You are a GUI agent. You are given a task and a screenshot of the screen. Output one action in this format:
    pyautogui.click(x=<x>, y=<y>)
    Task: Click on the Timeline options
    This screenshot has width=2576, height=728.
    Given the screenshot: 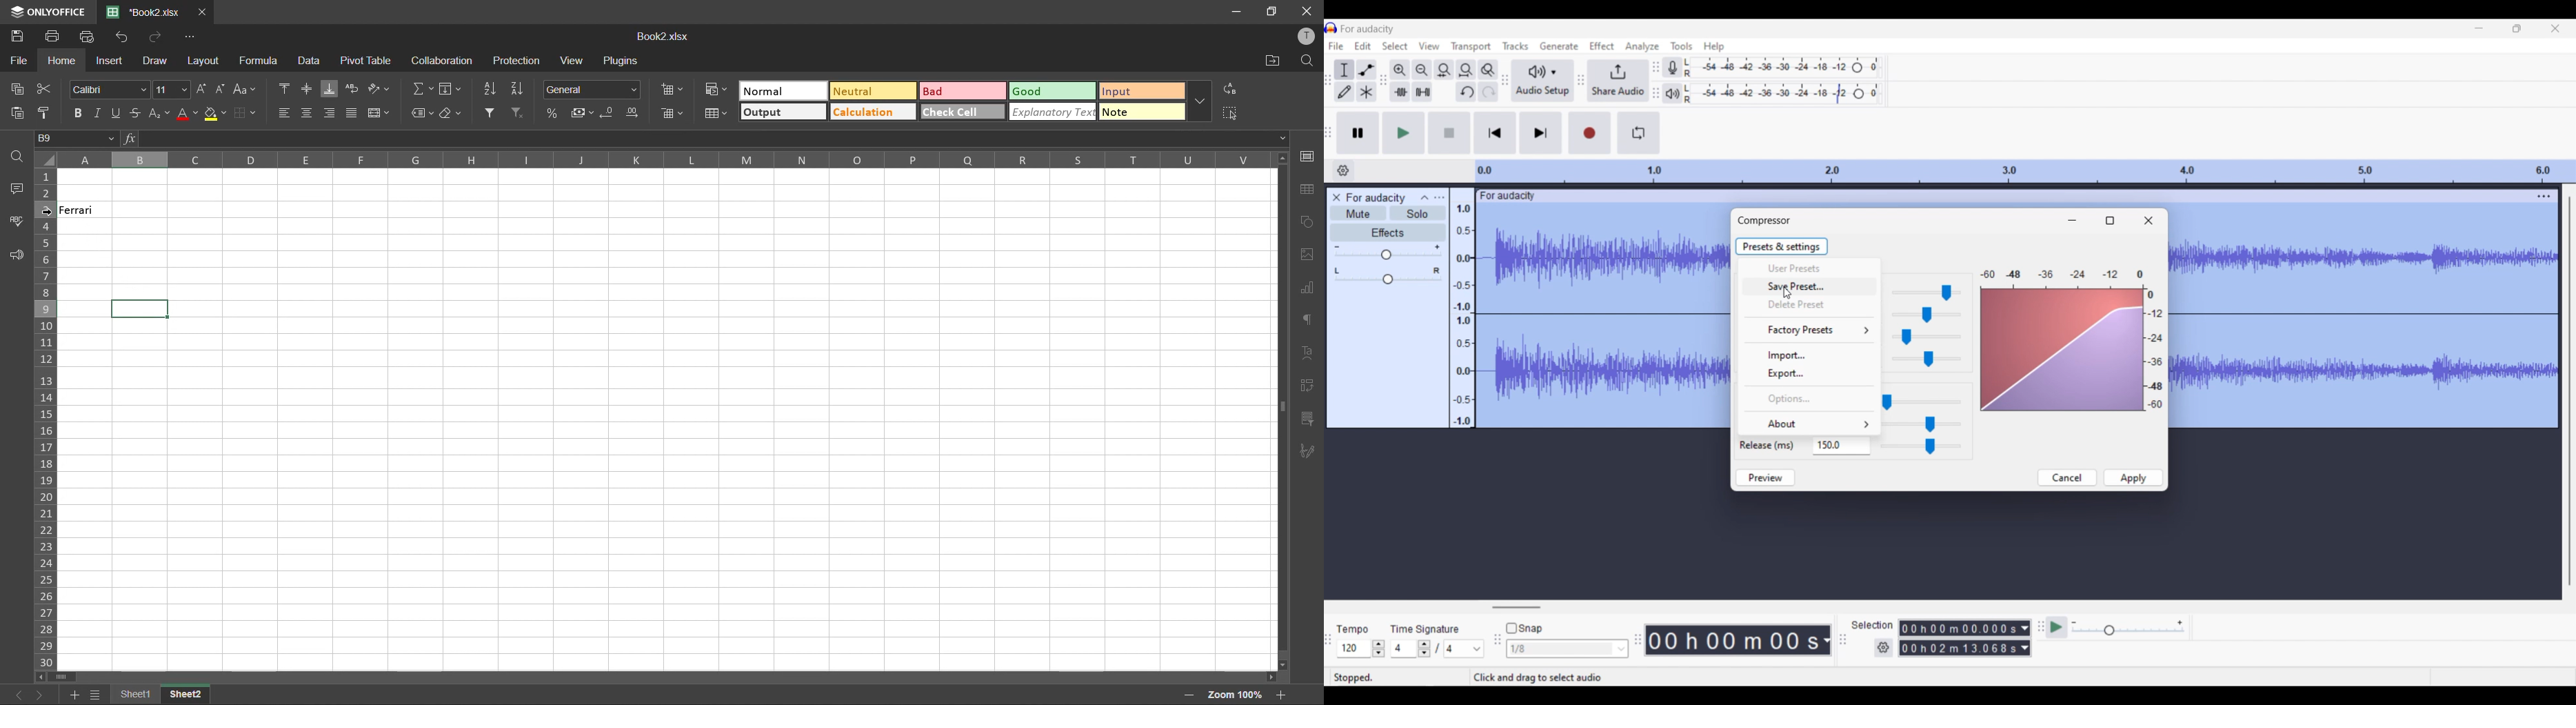 What is the action you would take?
    pyautogui.click(x=1343, y=170)
    